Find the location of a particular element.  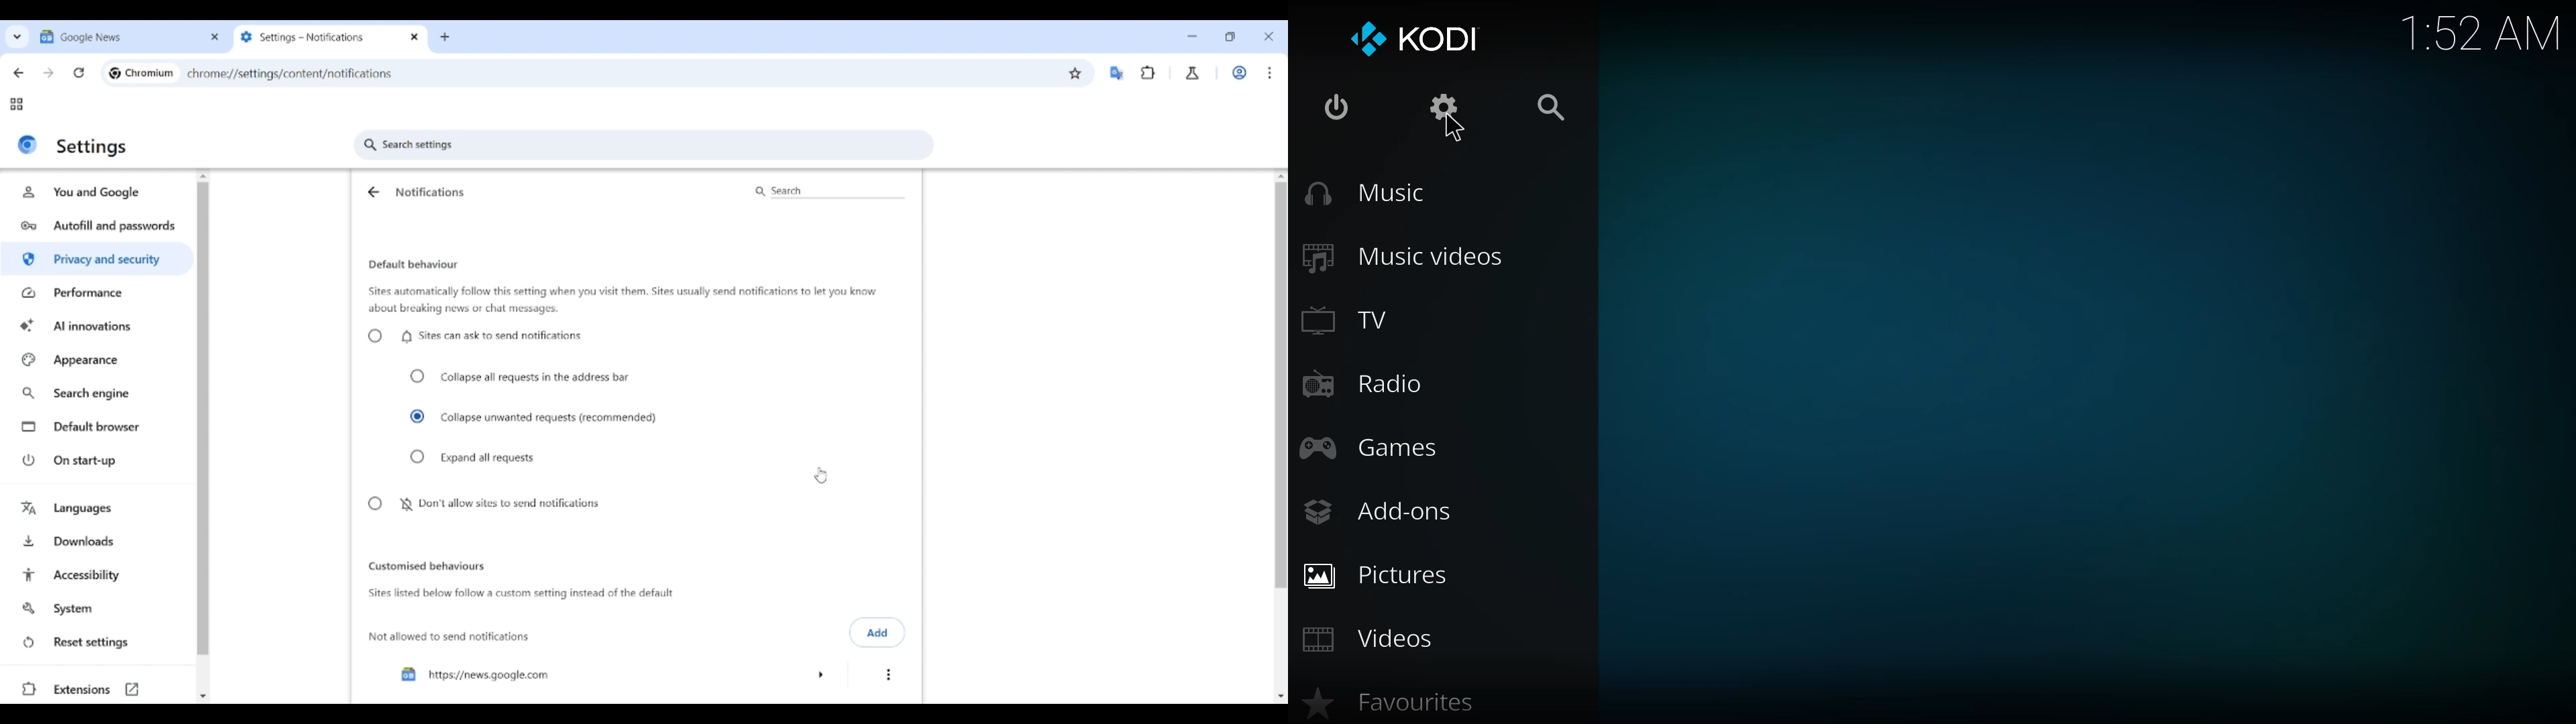

tv is located at coordinates (1365, 320).